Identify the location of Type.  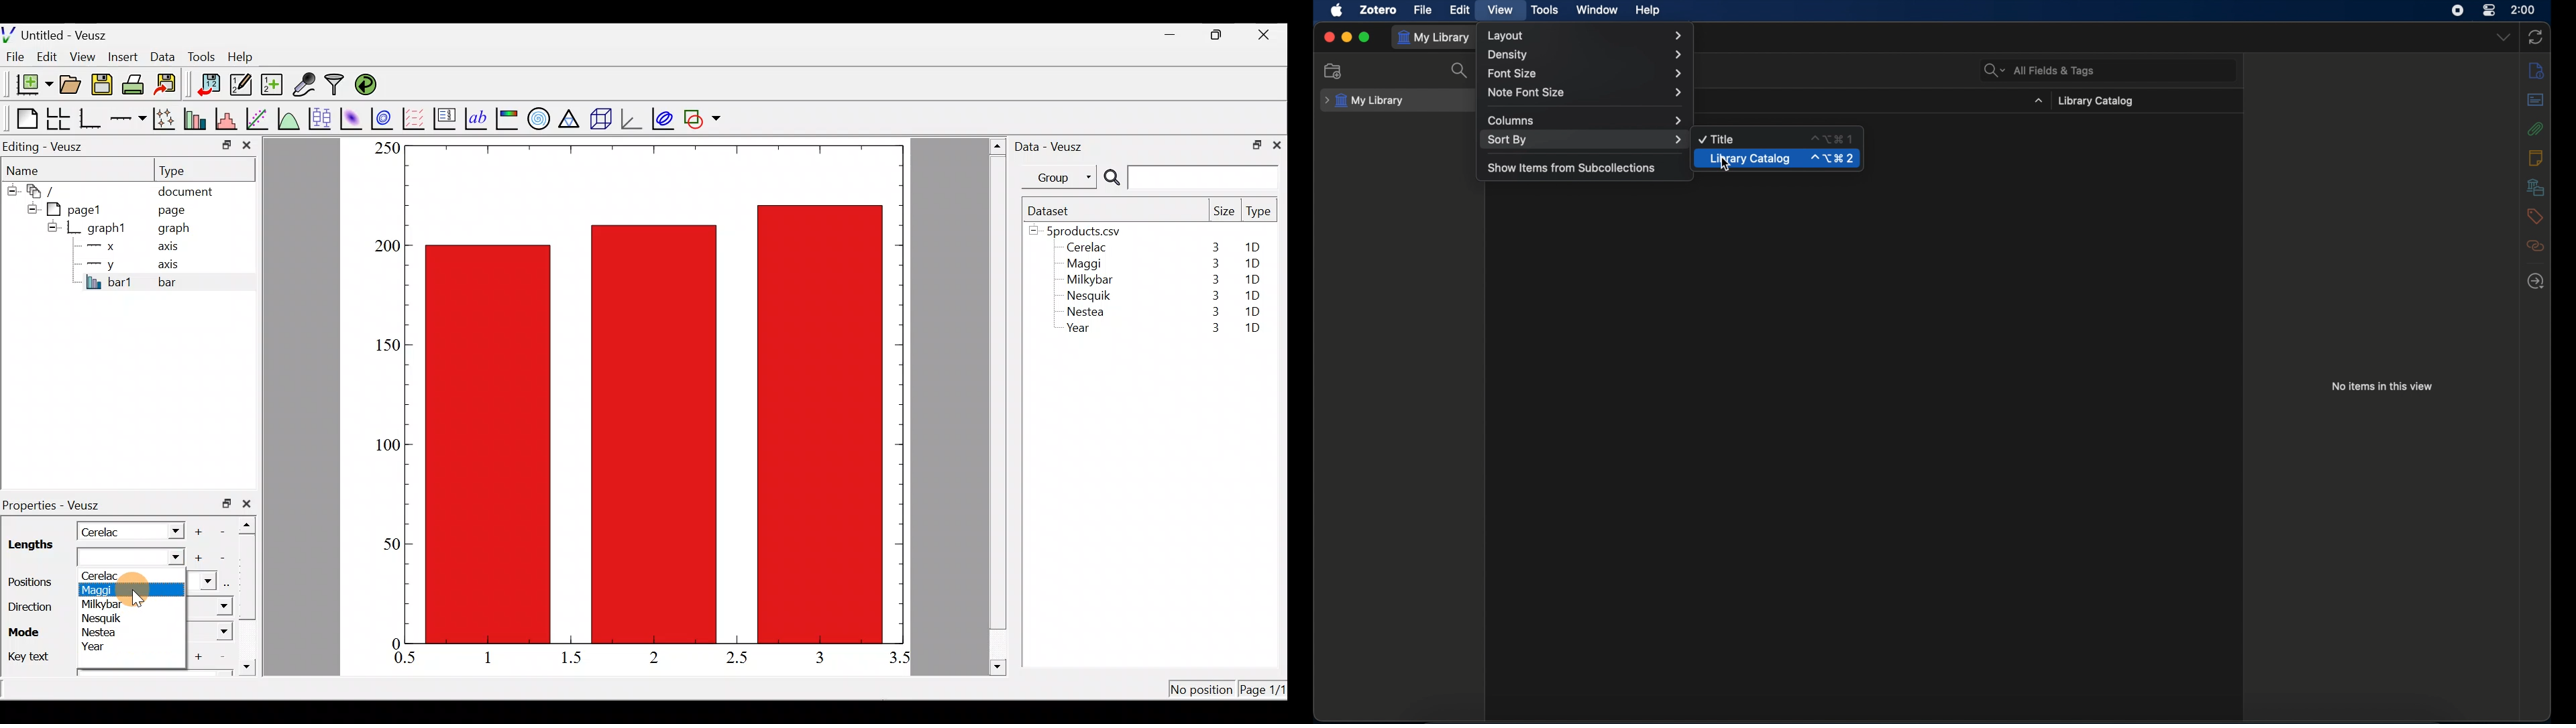
(1260, 215).